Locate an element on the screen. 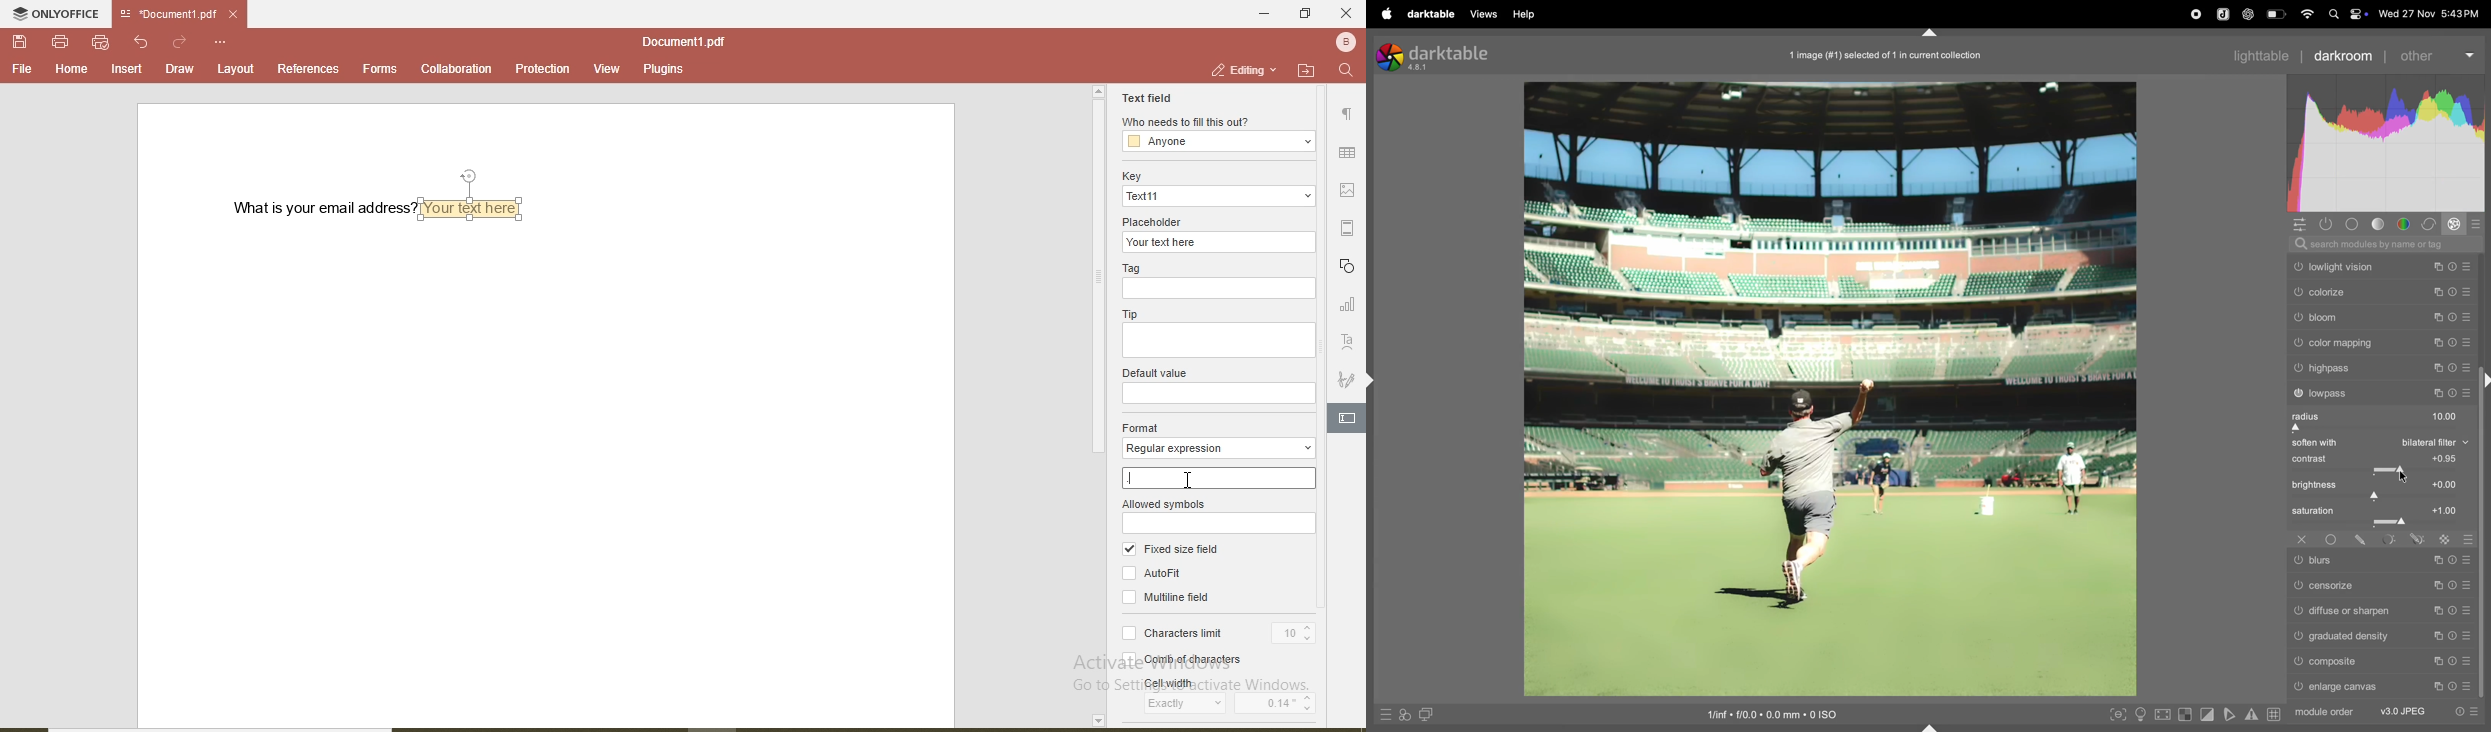  text field  is located at coordinates (1147, 96).